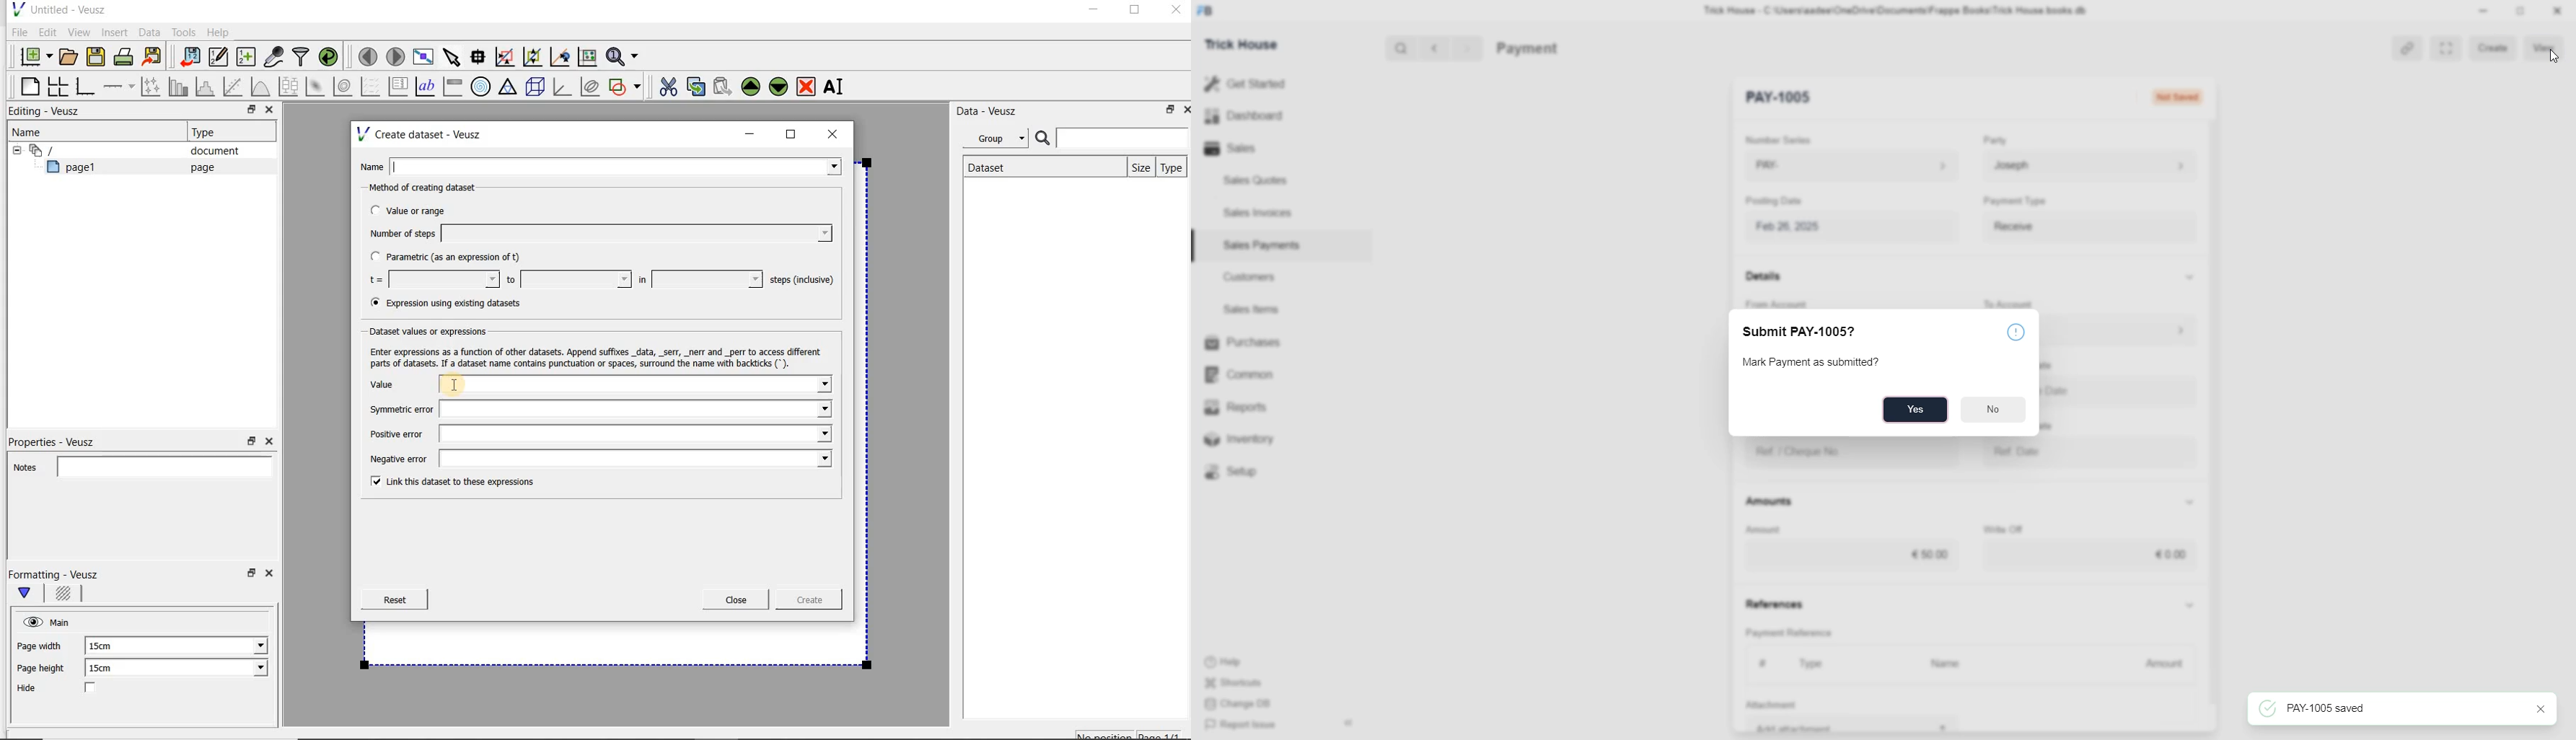  I want to click on Help, so click(1226, 658).